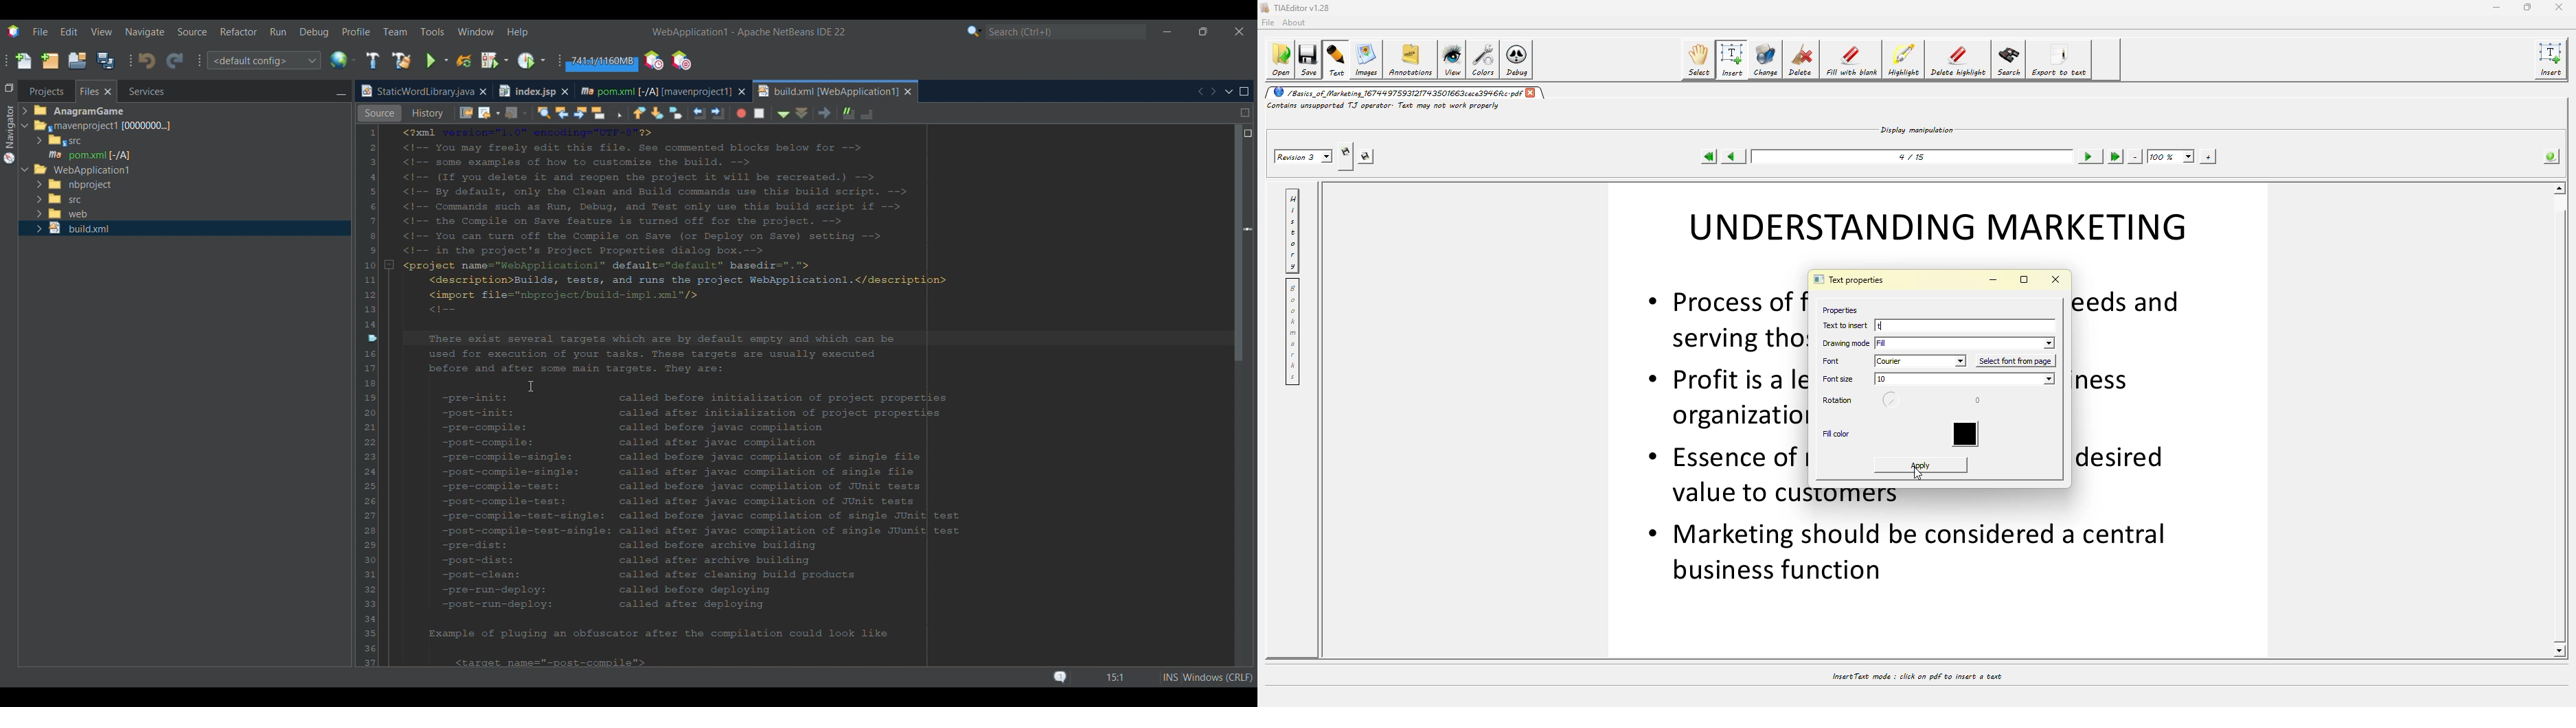 The image size is (2576, 728). I want to click on Software logo, so click(14, 32).